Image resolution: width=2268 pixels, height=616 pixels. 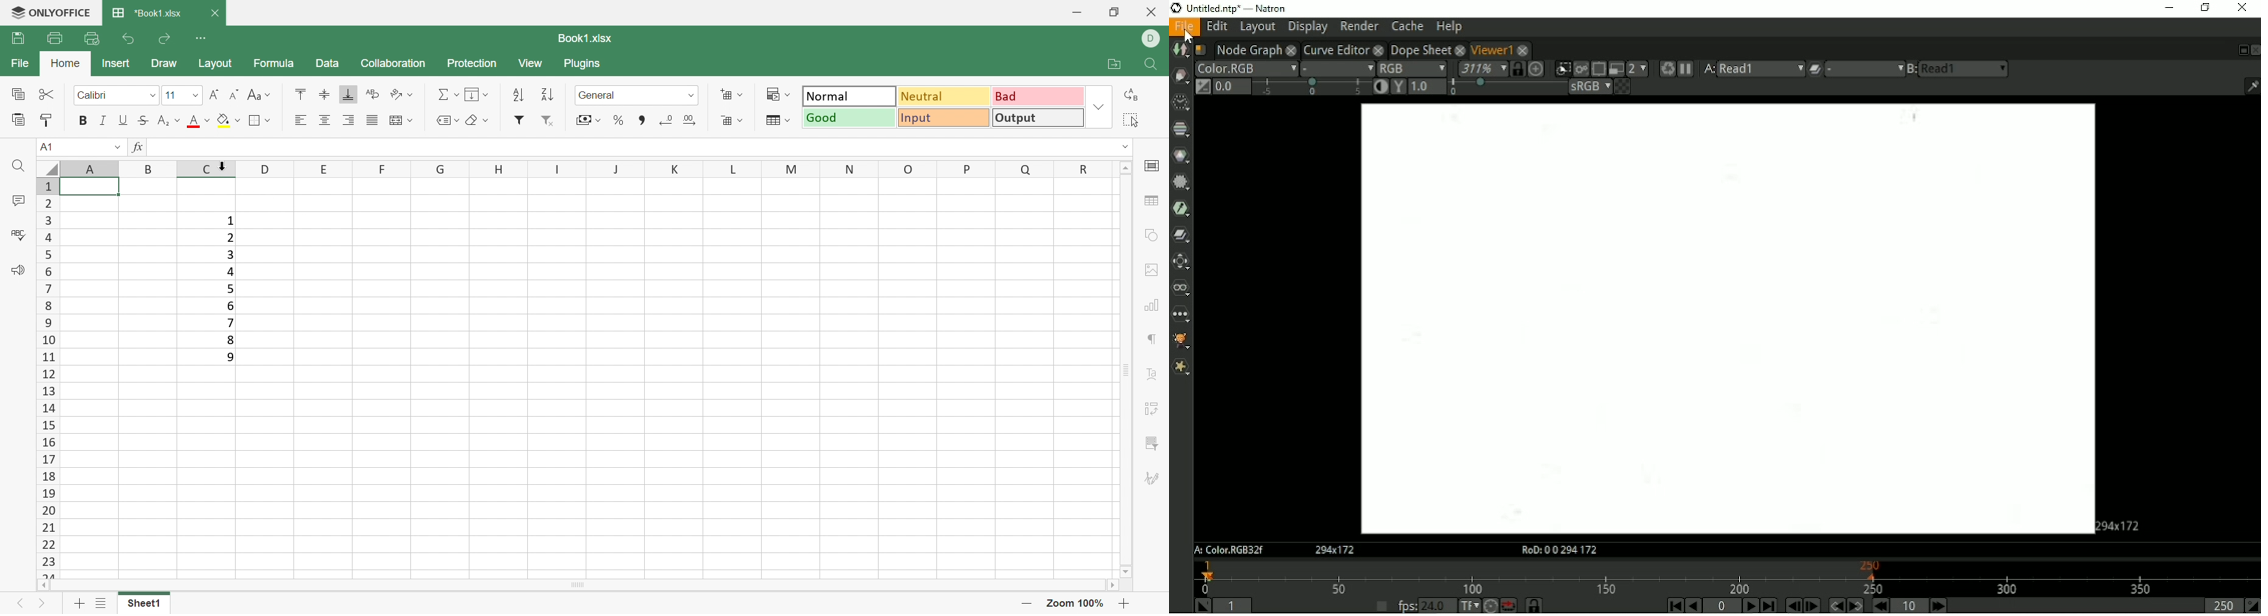 I want to click on Open file location, so click(x=1114, y=63).